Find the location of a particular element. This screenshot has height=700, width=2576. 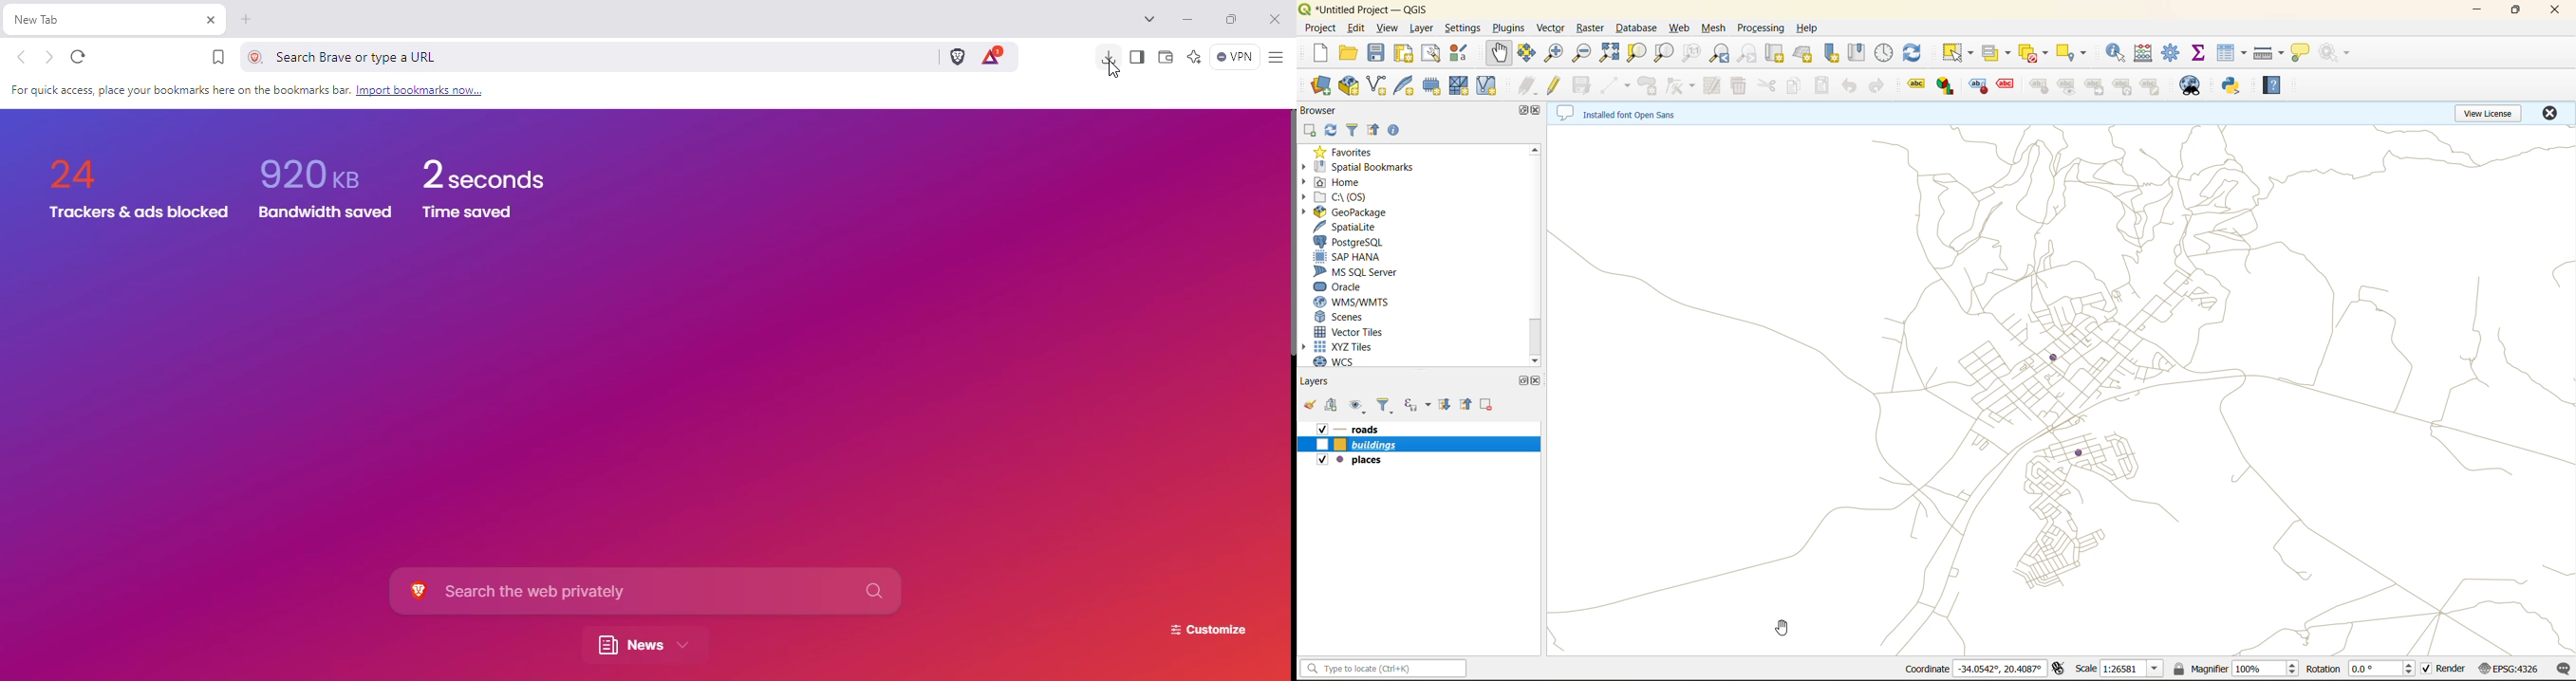

manage map is located at coordinates (1357, 404).